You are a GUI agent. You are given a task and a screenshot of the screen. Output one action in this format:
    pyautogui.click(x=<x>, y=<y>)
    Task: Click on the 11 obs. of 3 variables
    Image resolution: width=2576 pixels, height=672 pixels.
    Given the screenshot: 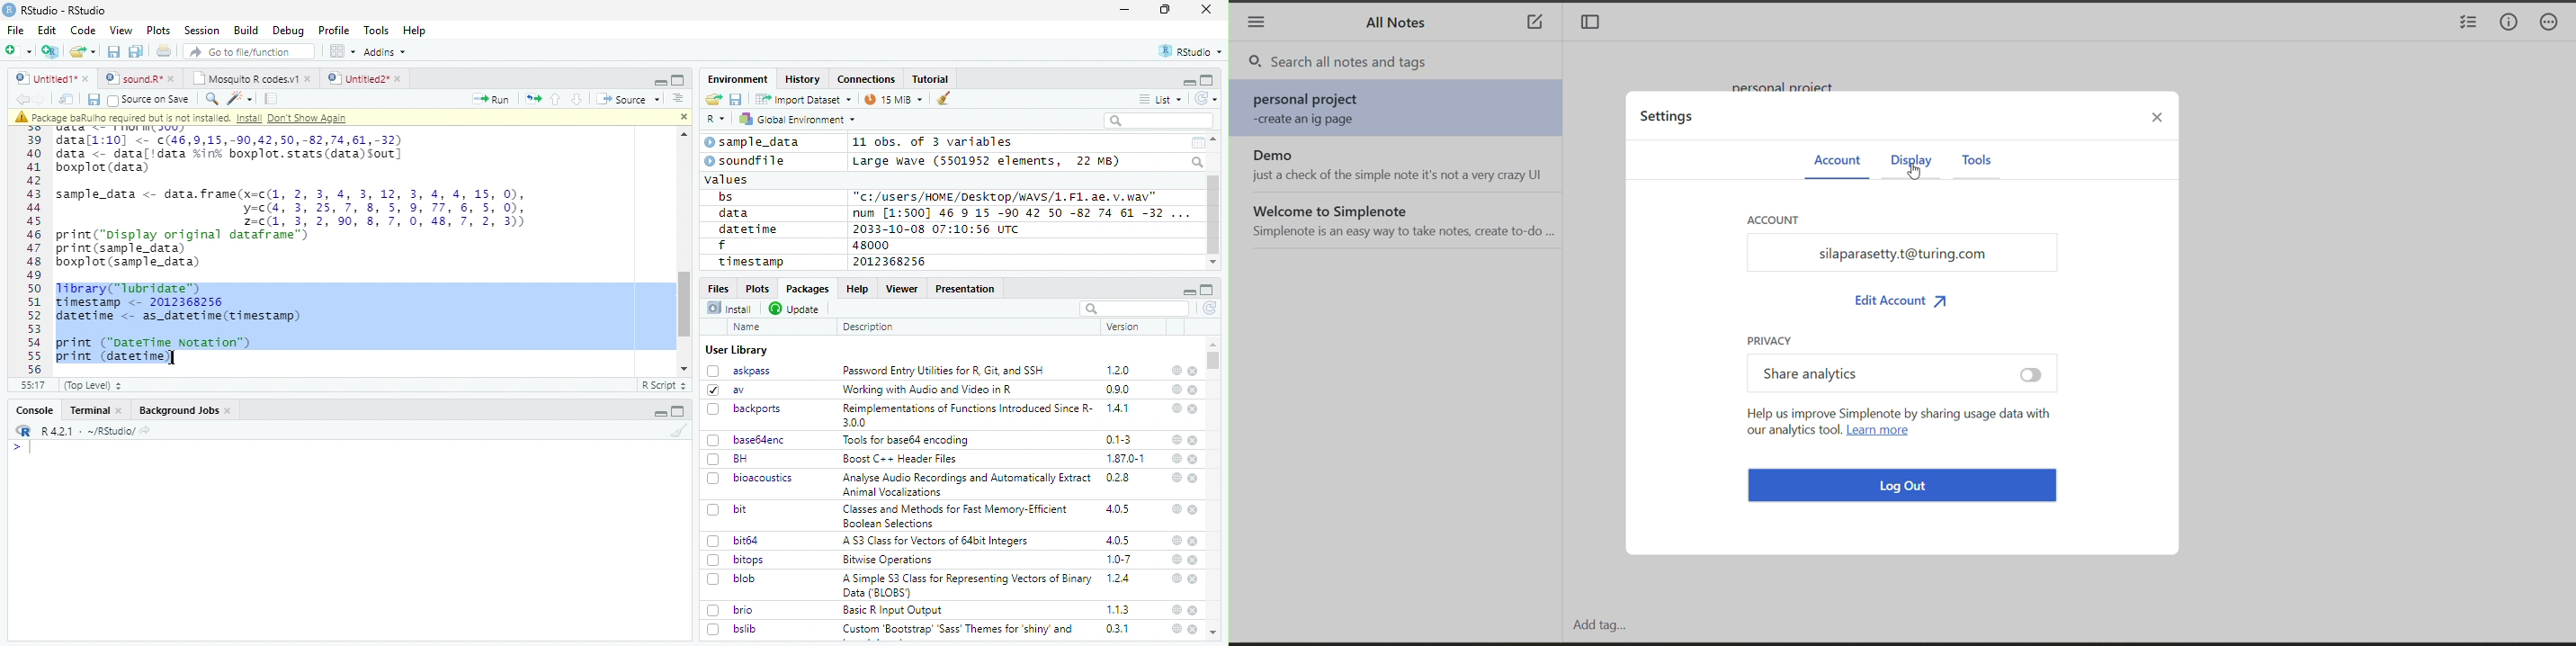 What is the action you would take?
    pyautogui.click(x=934, y=143)
    